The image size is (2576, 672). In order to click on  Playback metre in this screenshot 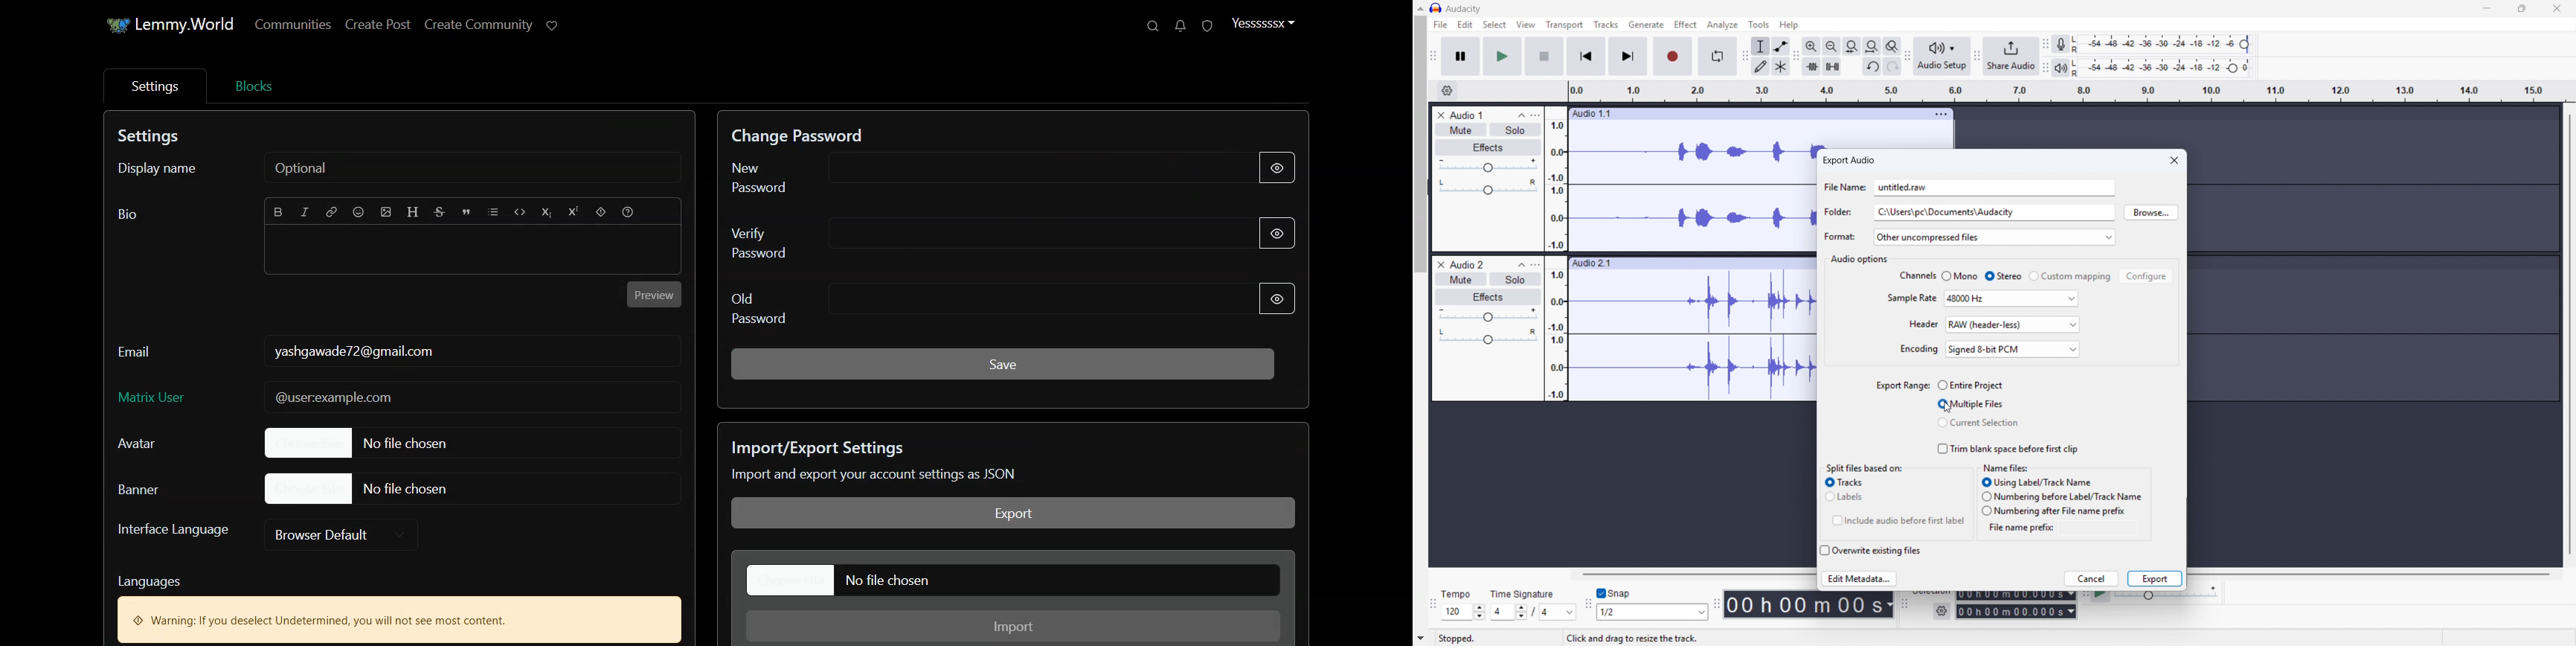, I will do `click(2061, 68)`.